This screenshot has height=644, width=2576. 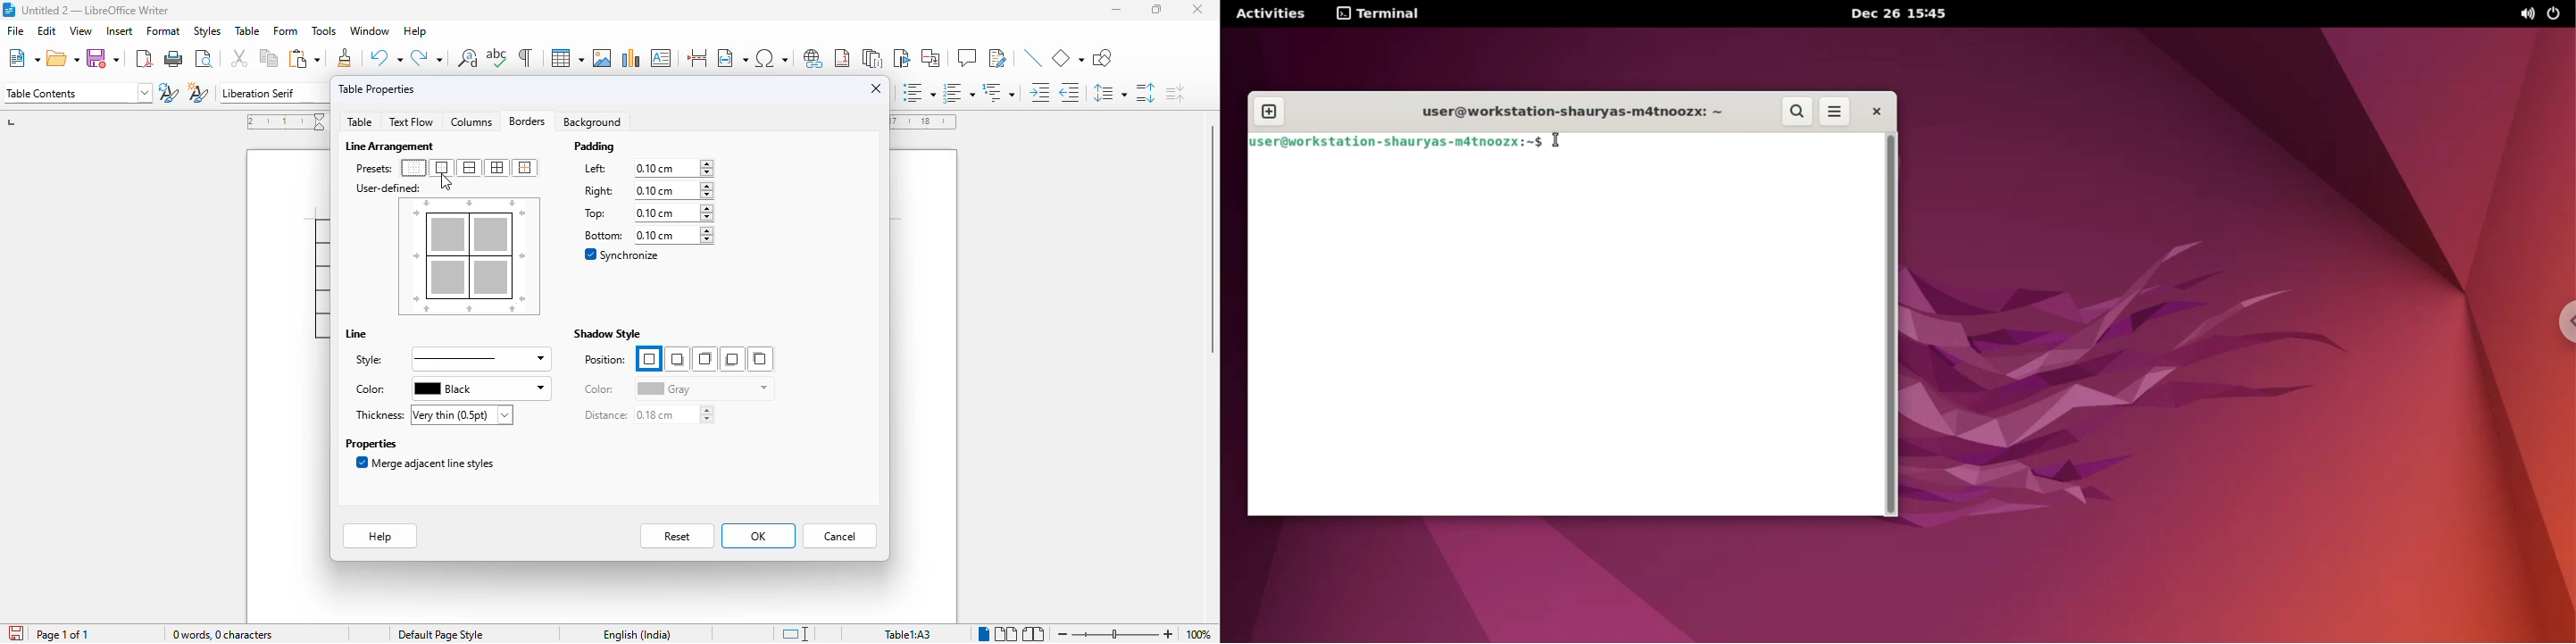 I want to click on outer border without changing inner lines, so click(x=524, y=168).